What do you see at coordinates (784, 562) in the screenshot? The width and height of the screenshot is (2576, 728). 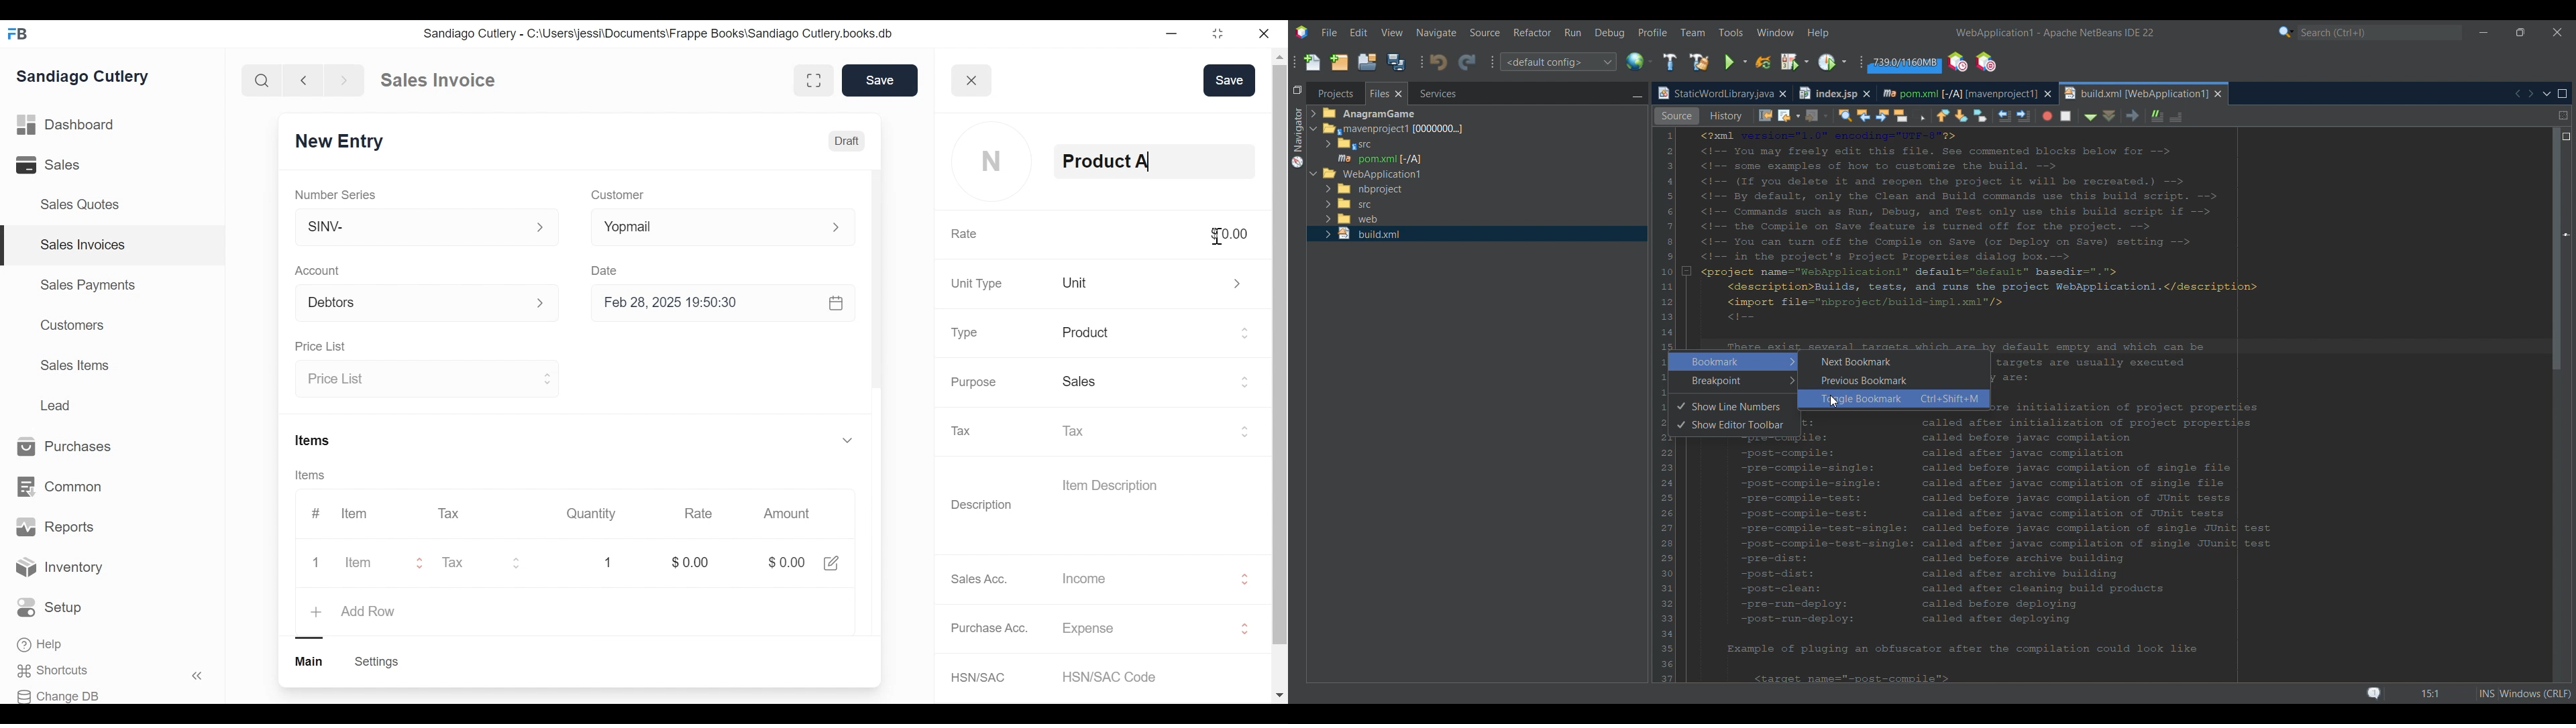 I see `$0.00` at bounding box center [784, 562].